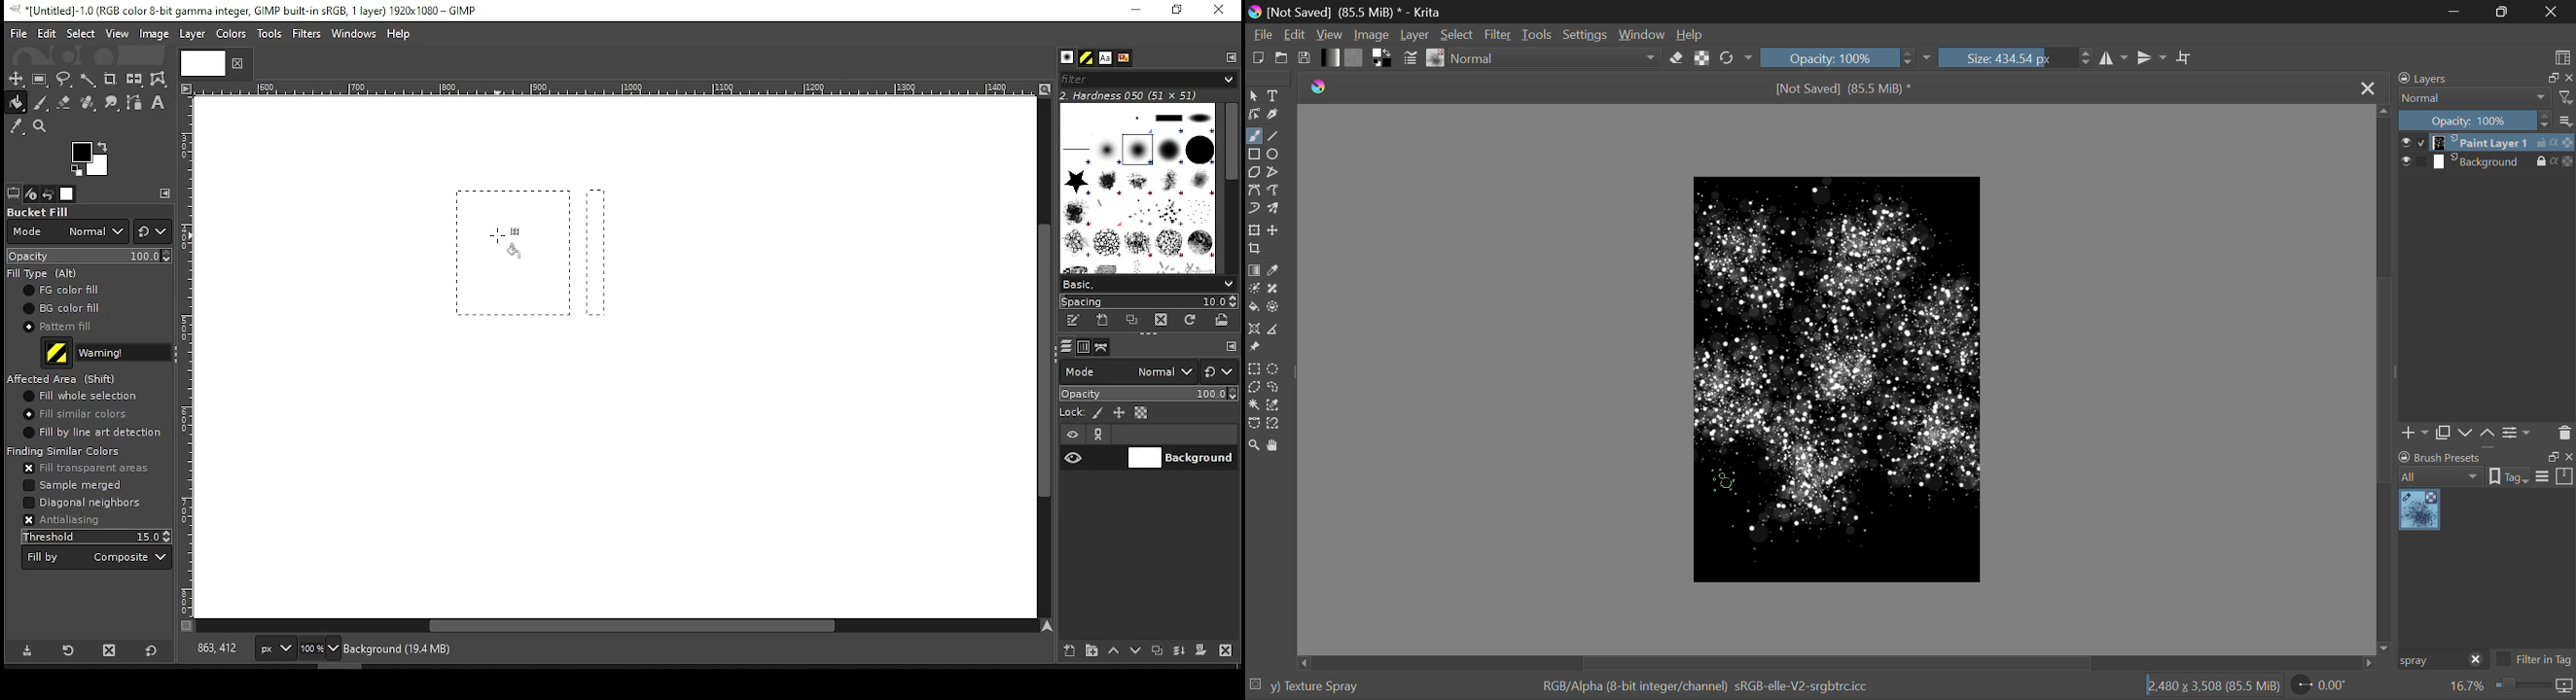 The width and height of the screenshot is (2576, 700). What do you see at coordinates (2441, 457) in the screenshot?
I see `brush presets ` at bounding box center [2441, 457].